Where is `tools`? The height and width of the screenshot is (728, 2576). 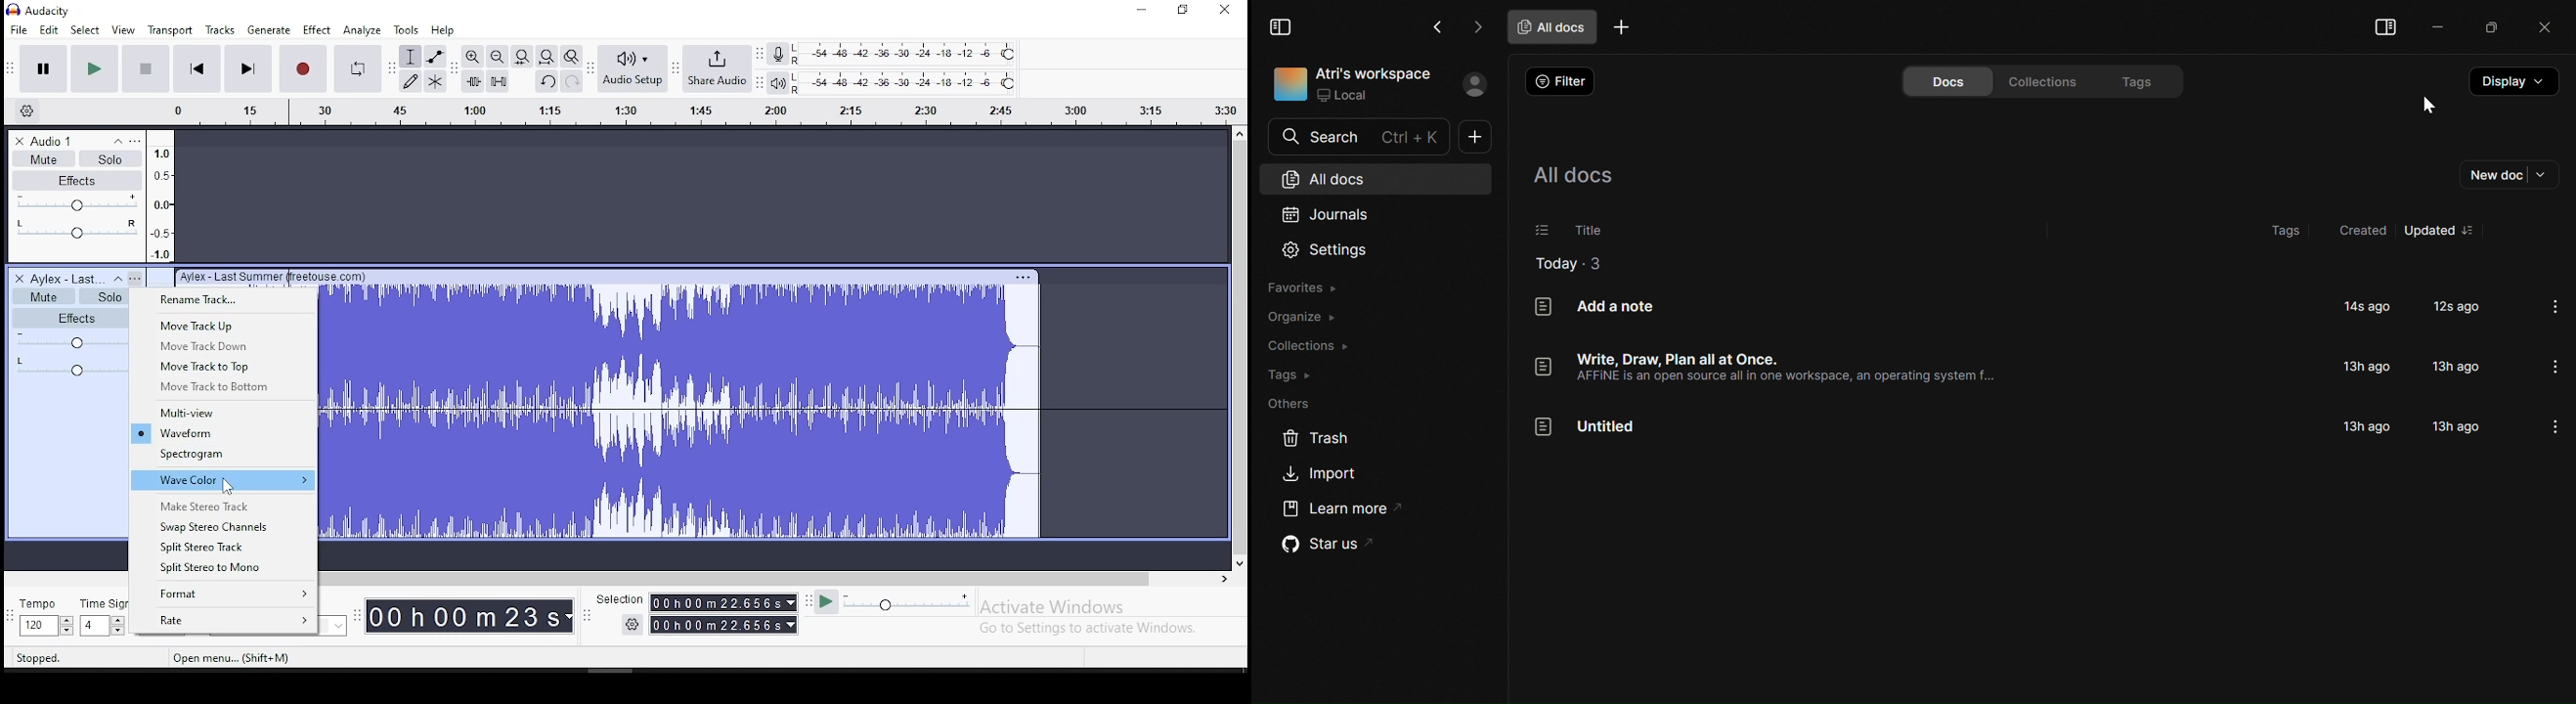 tools is located at coordinates (406, 30).